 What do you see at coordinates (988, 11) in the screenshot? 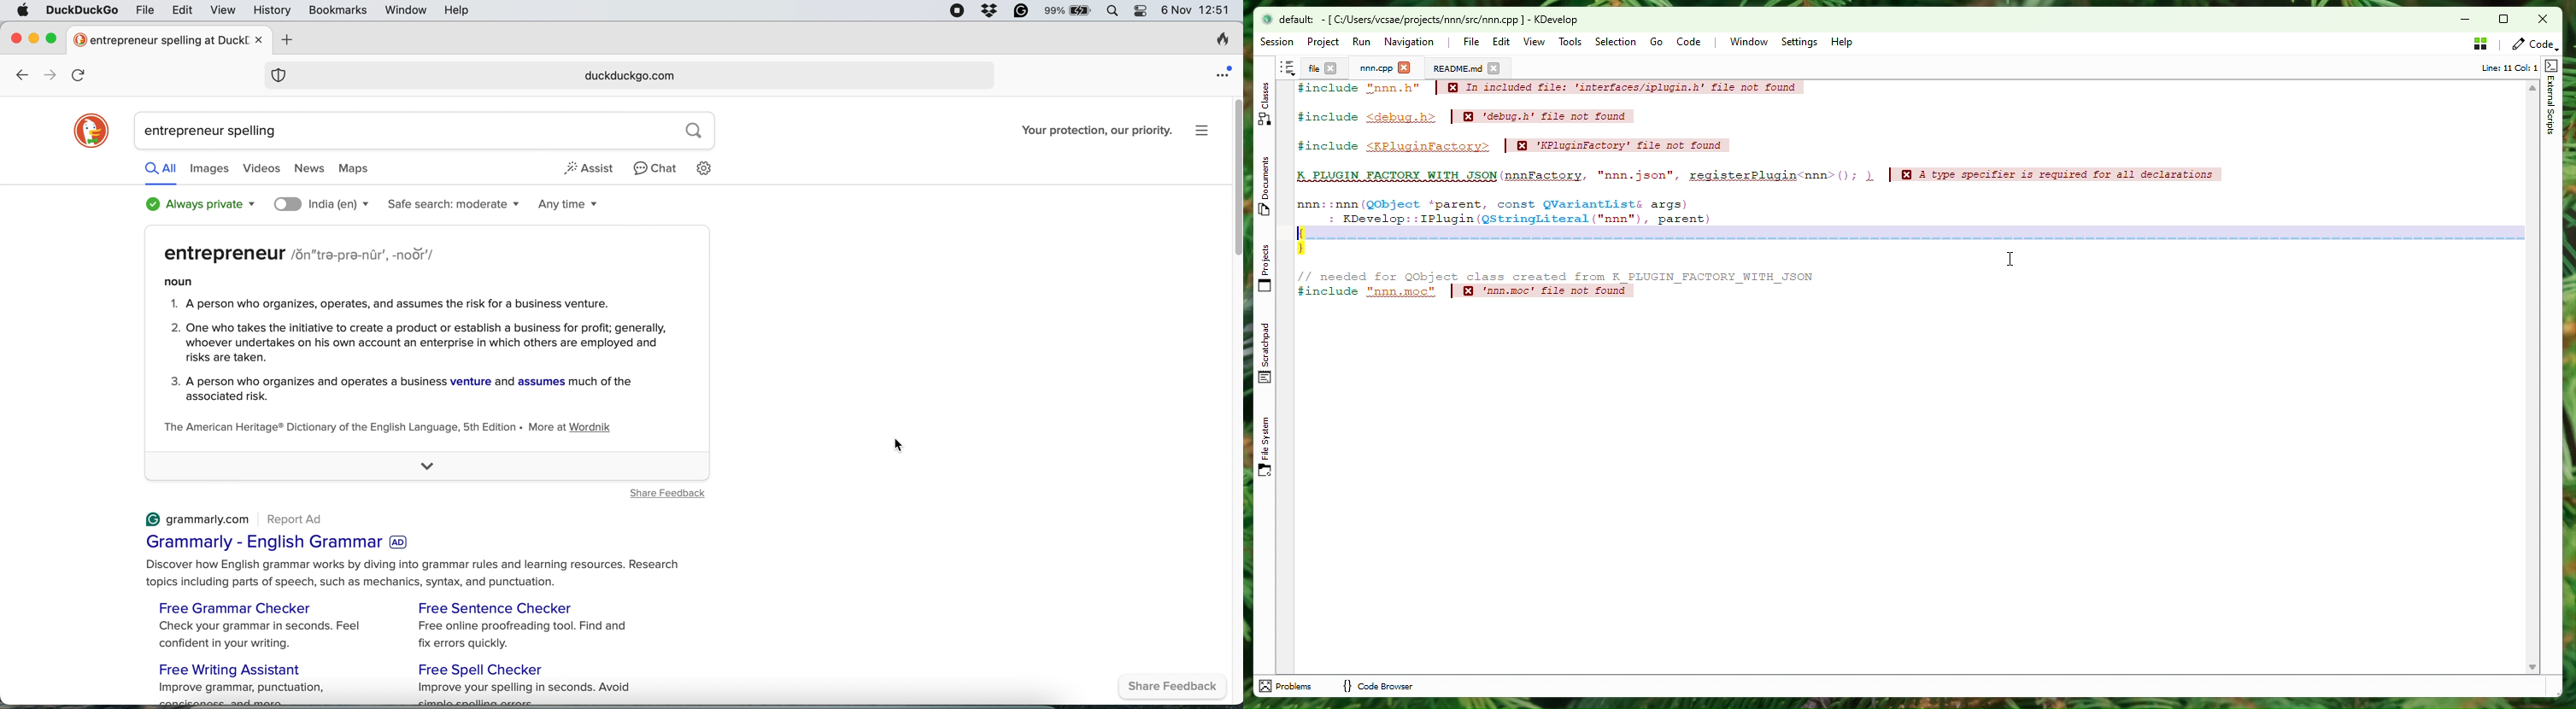
I see `dropbox` at bounding box center [988, 11].